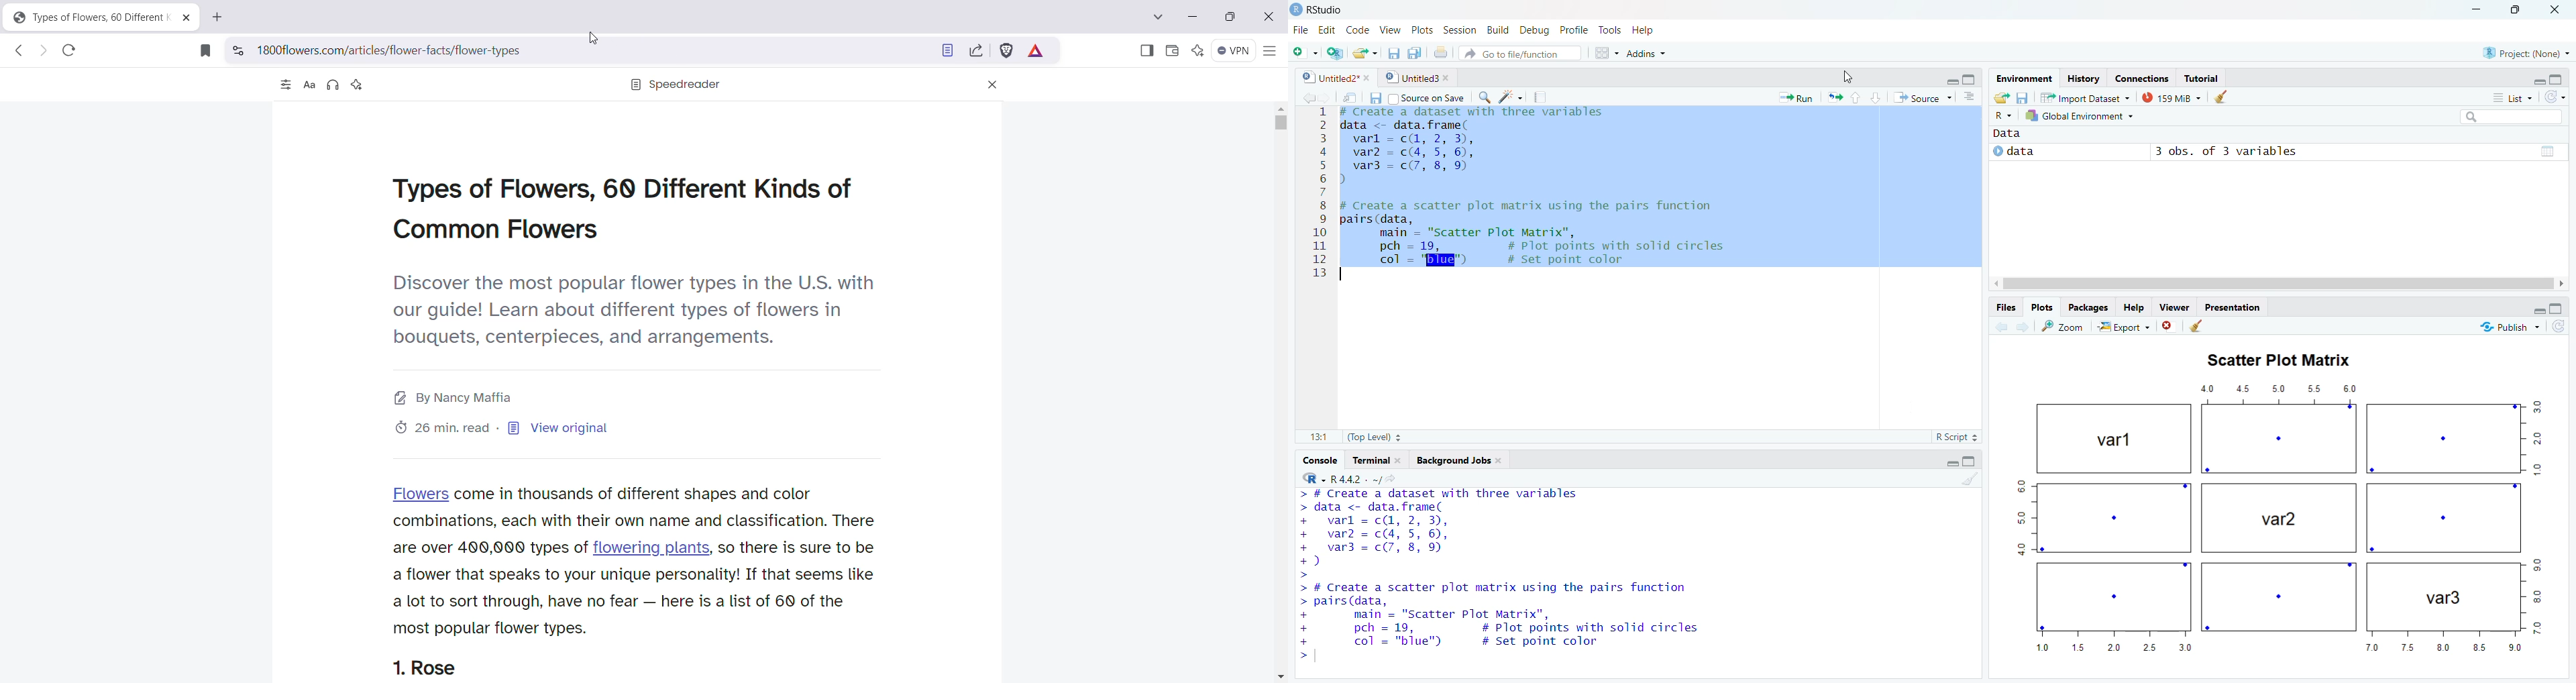 The width and height of the screenshot is (2576, 700). What do you see at coordinates (1430, 97) in the screenshot?
I see `Source on Save` at bounding box center [1430, 97].